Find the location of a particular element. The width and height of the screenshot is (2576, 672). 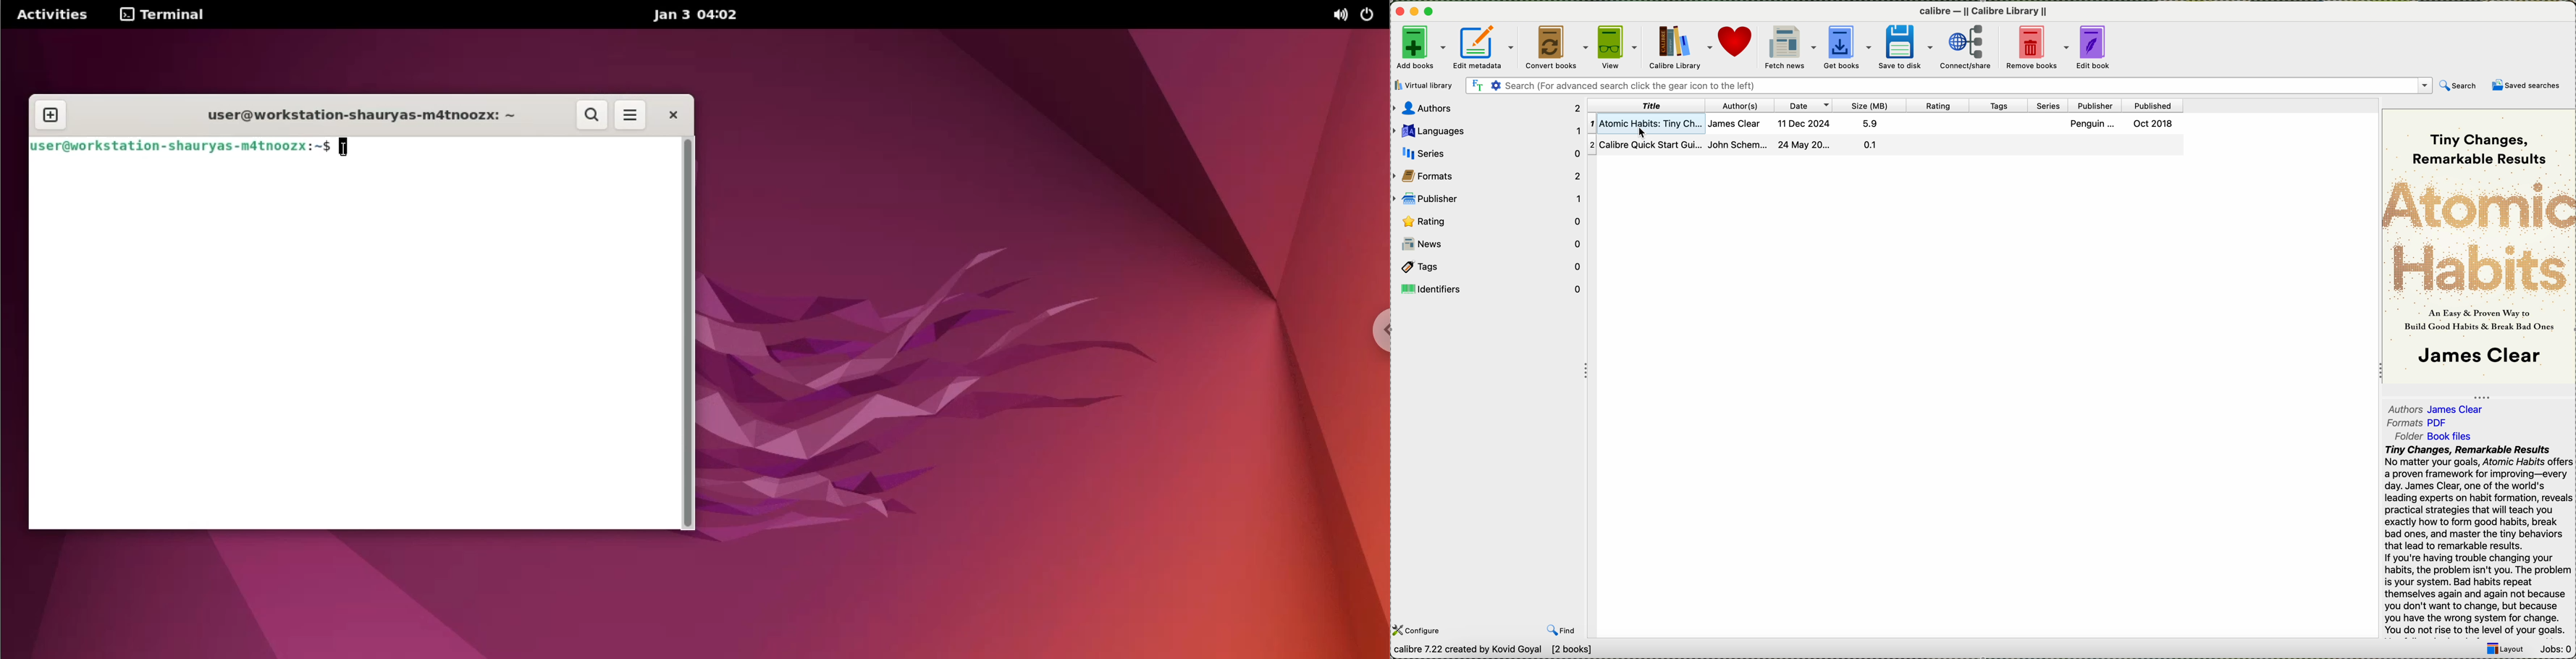

authors is located at coordinates (2439, 408).